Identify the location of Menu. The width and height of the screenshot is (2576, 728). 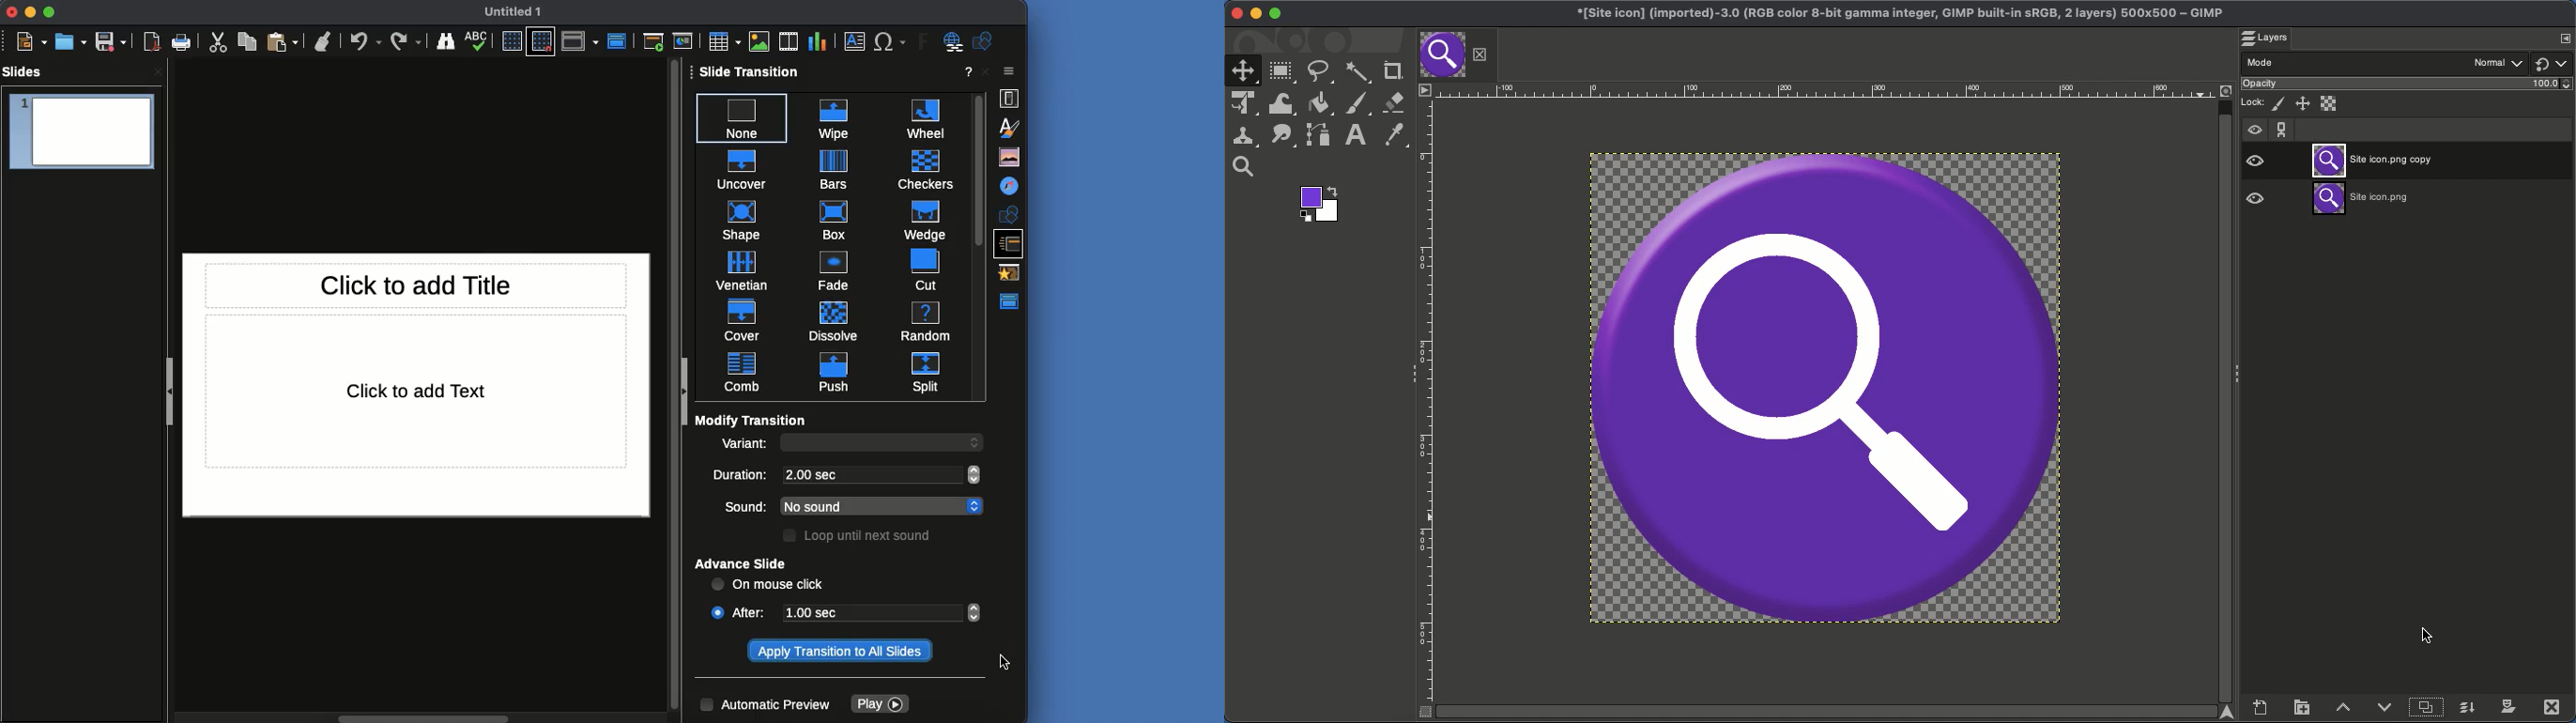
(1423, 89).